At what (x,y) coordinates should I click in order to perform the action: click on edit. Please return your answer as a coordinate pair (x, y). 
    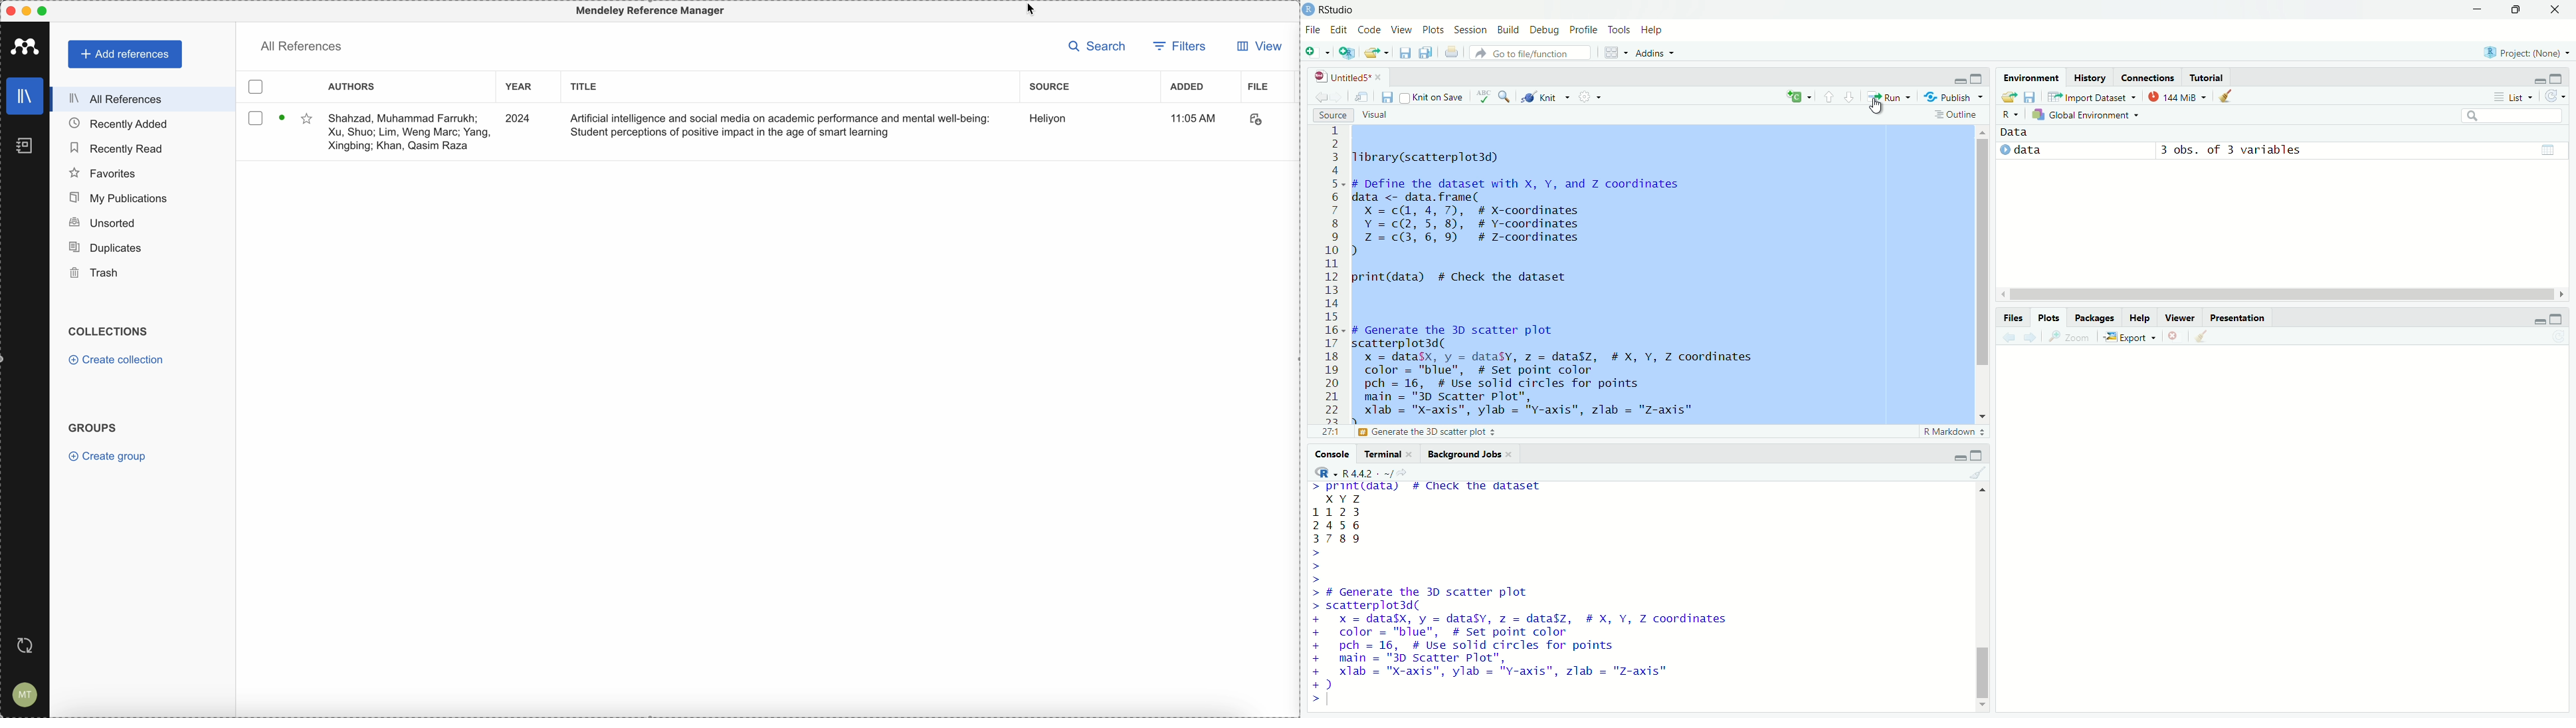
    Looking at the image, I should click on (1338, 31).